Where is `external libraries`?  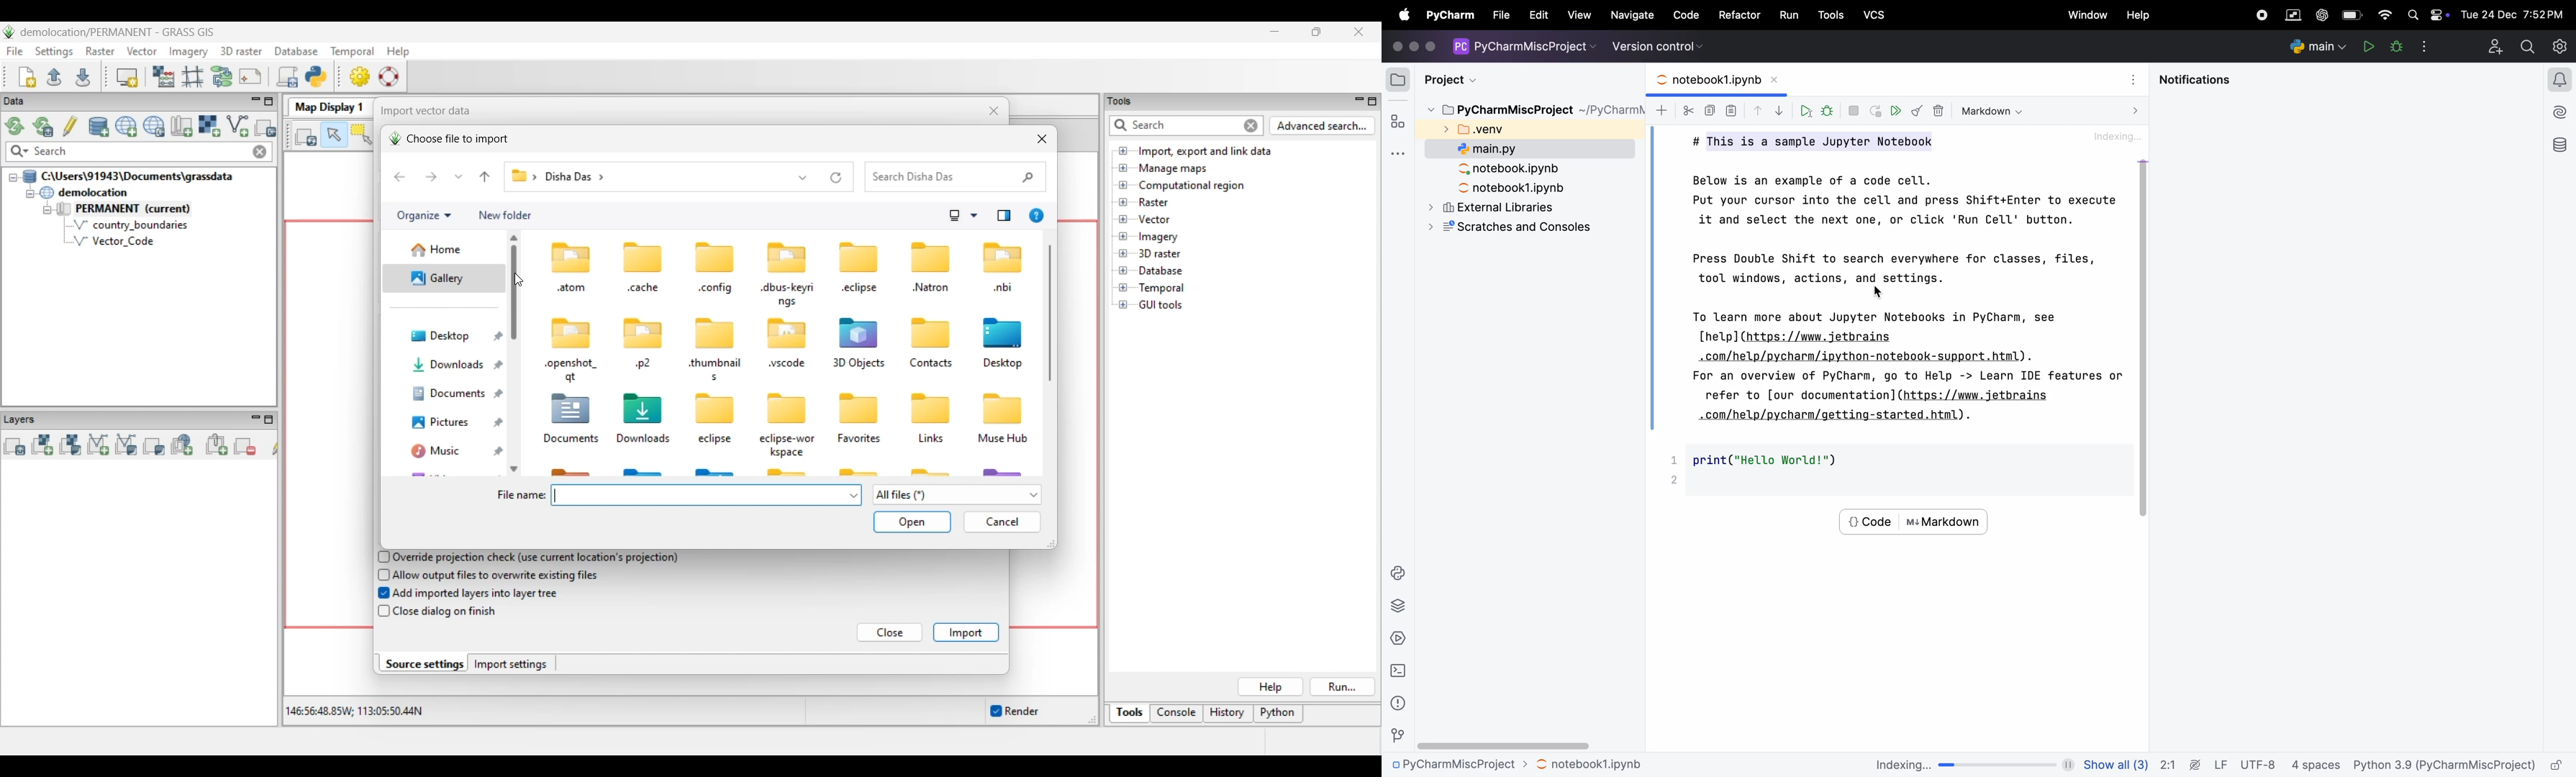
external libraries is located at coordinates (1501, 206).